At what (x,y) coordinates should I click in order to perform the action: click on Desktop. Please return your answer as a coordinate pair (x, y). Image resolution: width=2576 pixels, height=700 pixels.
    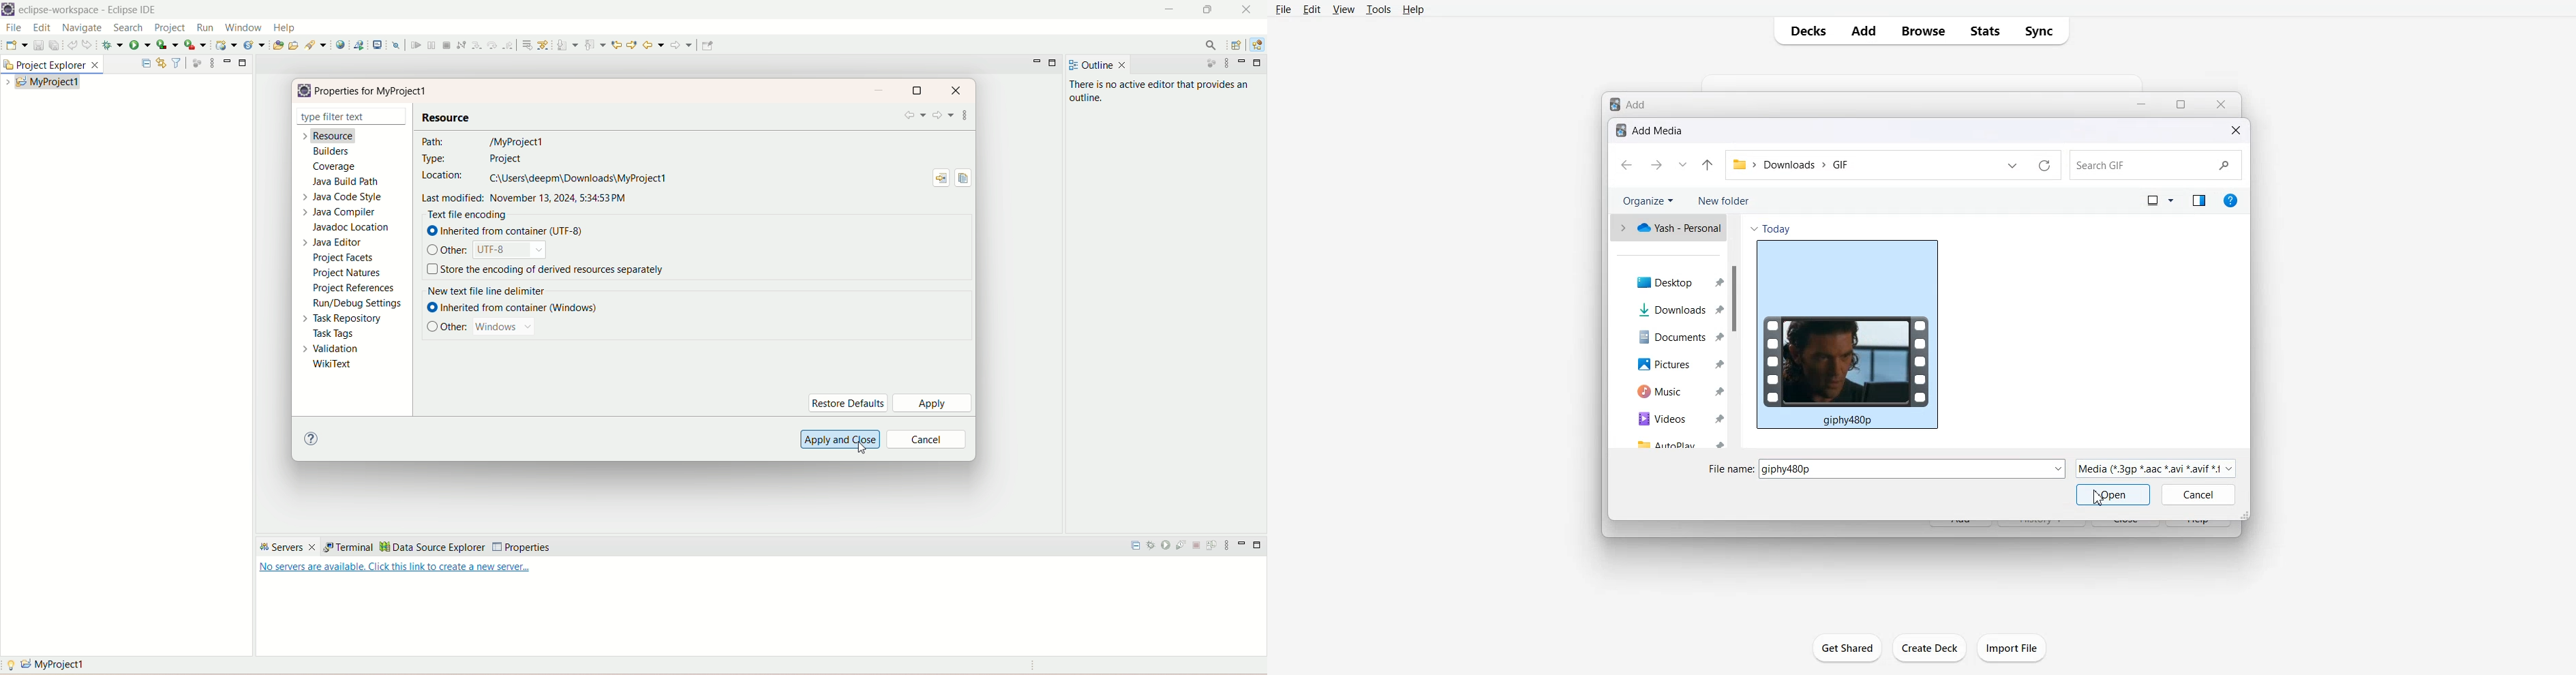
    Looking at the image, I should click on (1673, 281).